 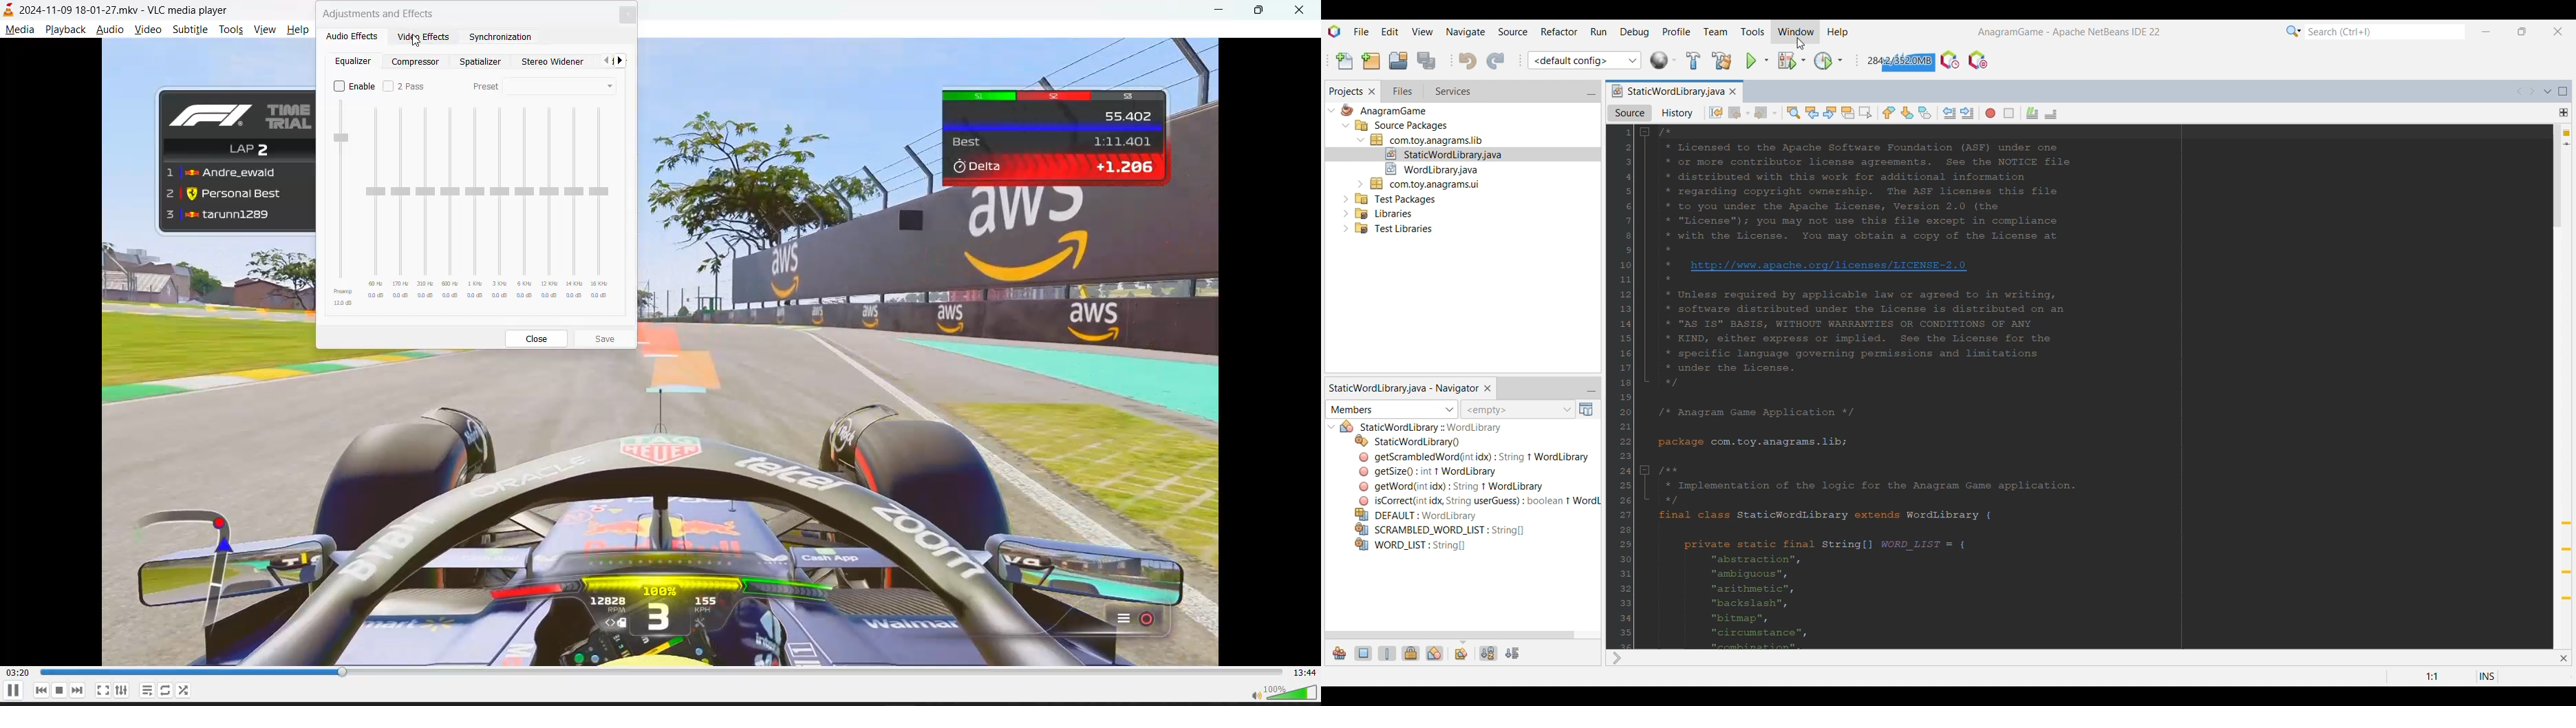 What do you see at coordinates (1258, 11) in the screenshot?
I see `maximize` at bounding box center [1258, 11].